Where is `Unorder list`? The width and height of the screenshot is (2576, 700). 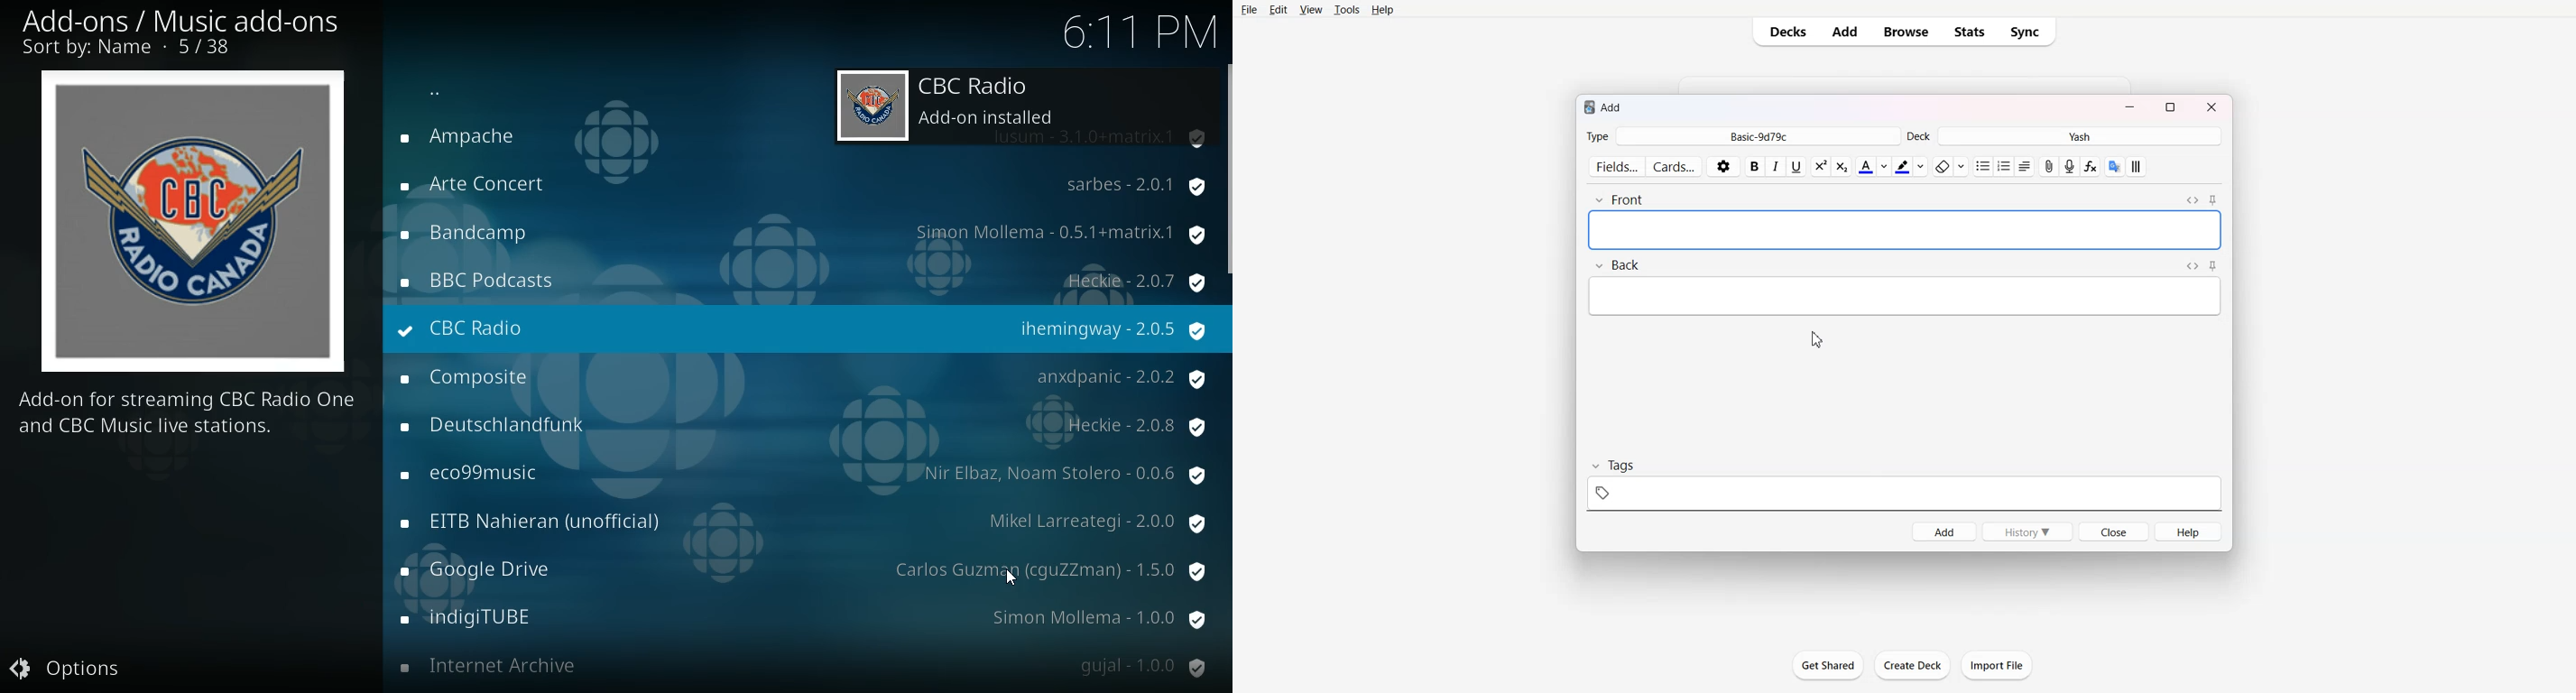
Unorder list is located at coordinates (1984, 167).